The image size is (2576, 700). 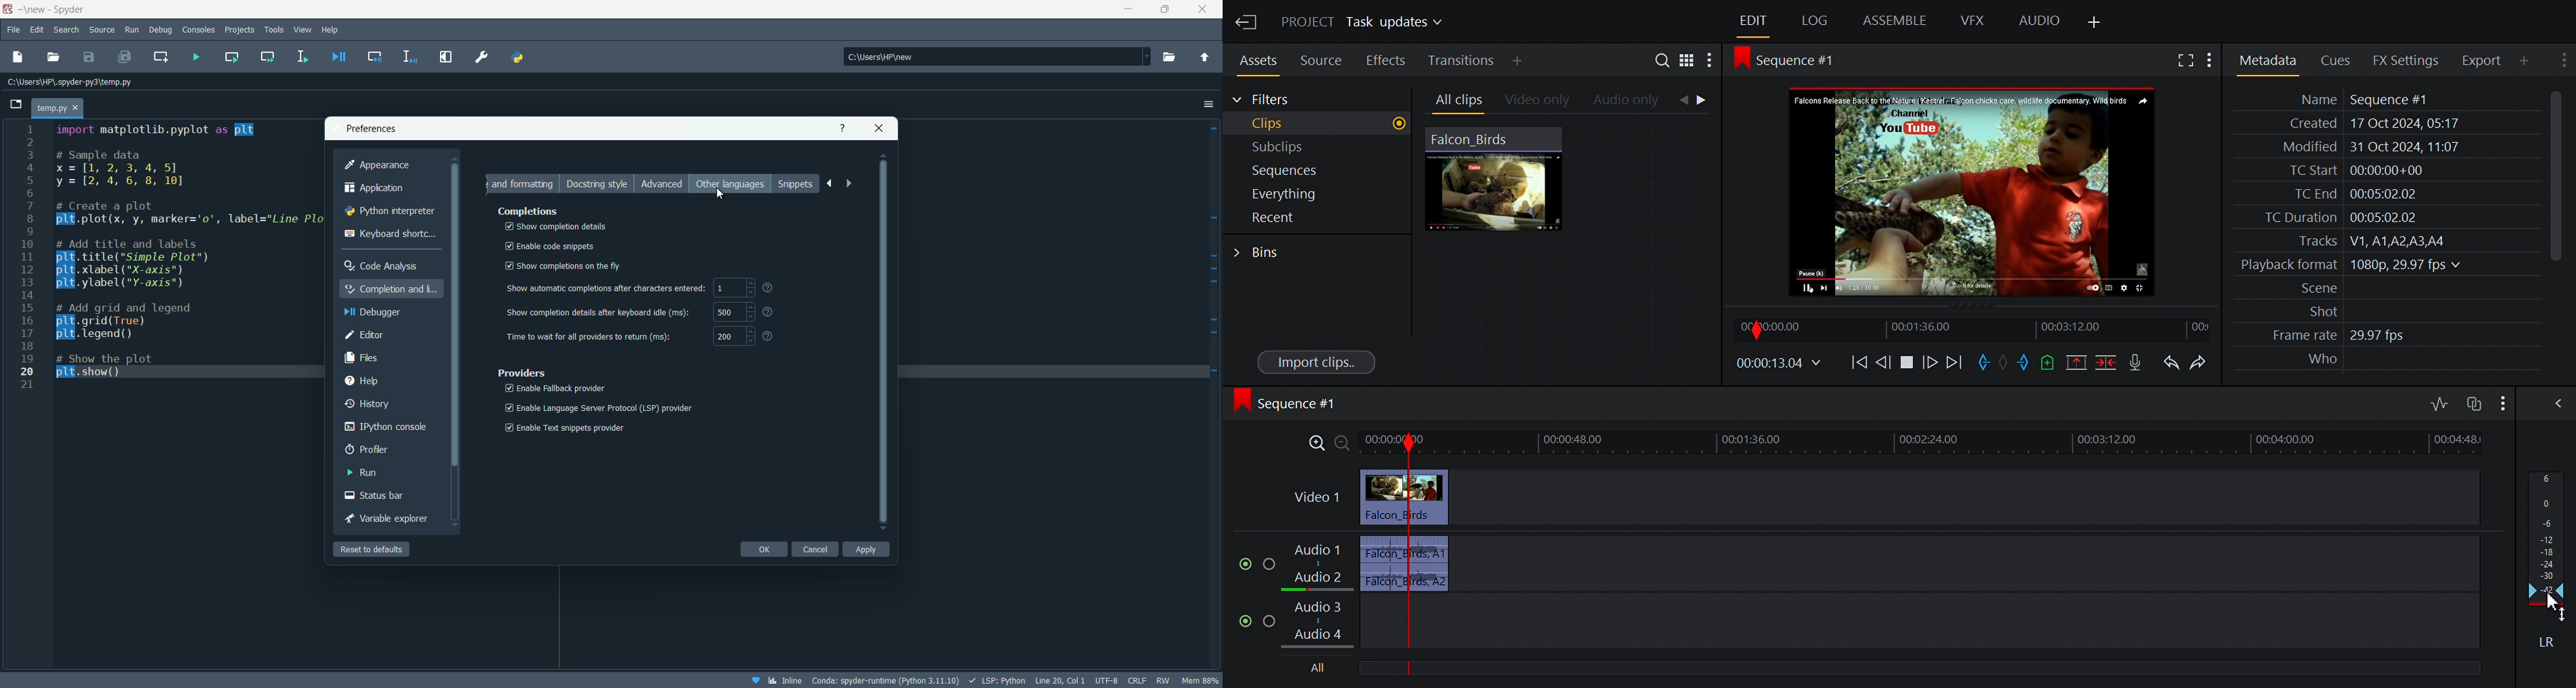 I want to click on run, so click(x=362, y=472).